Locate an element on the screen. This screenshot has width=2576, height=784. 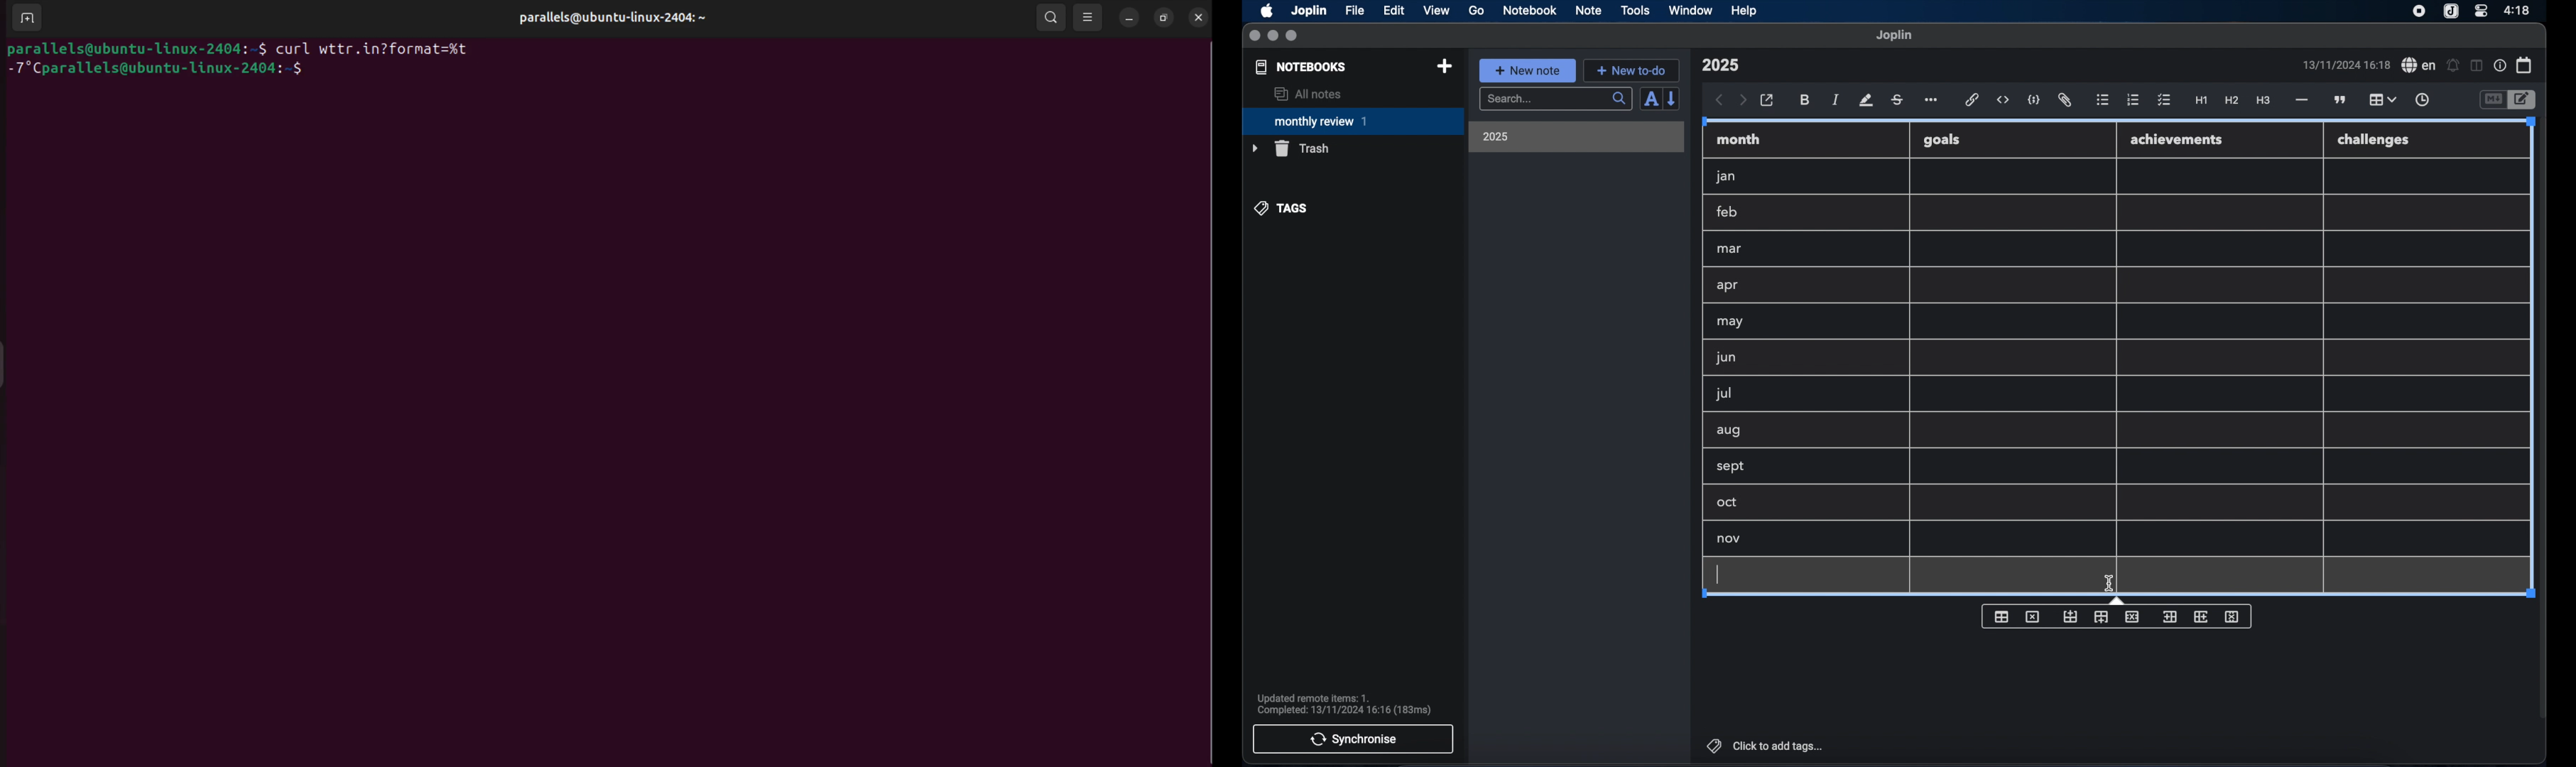
close is located at coordinates (1199, 17).